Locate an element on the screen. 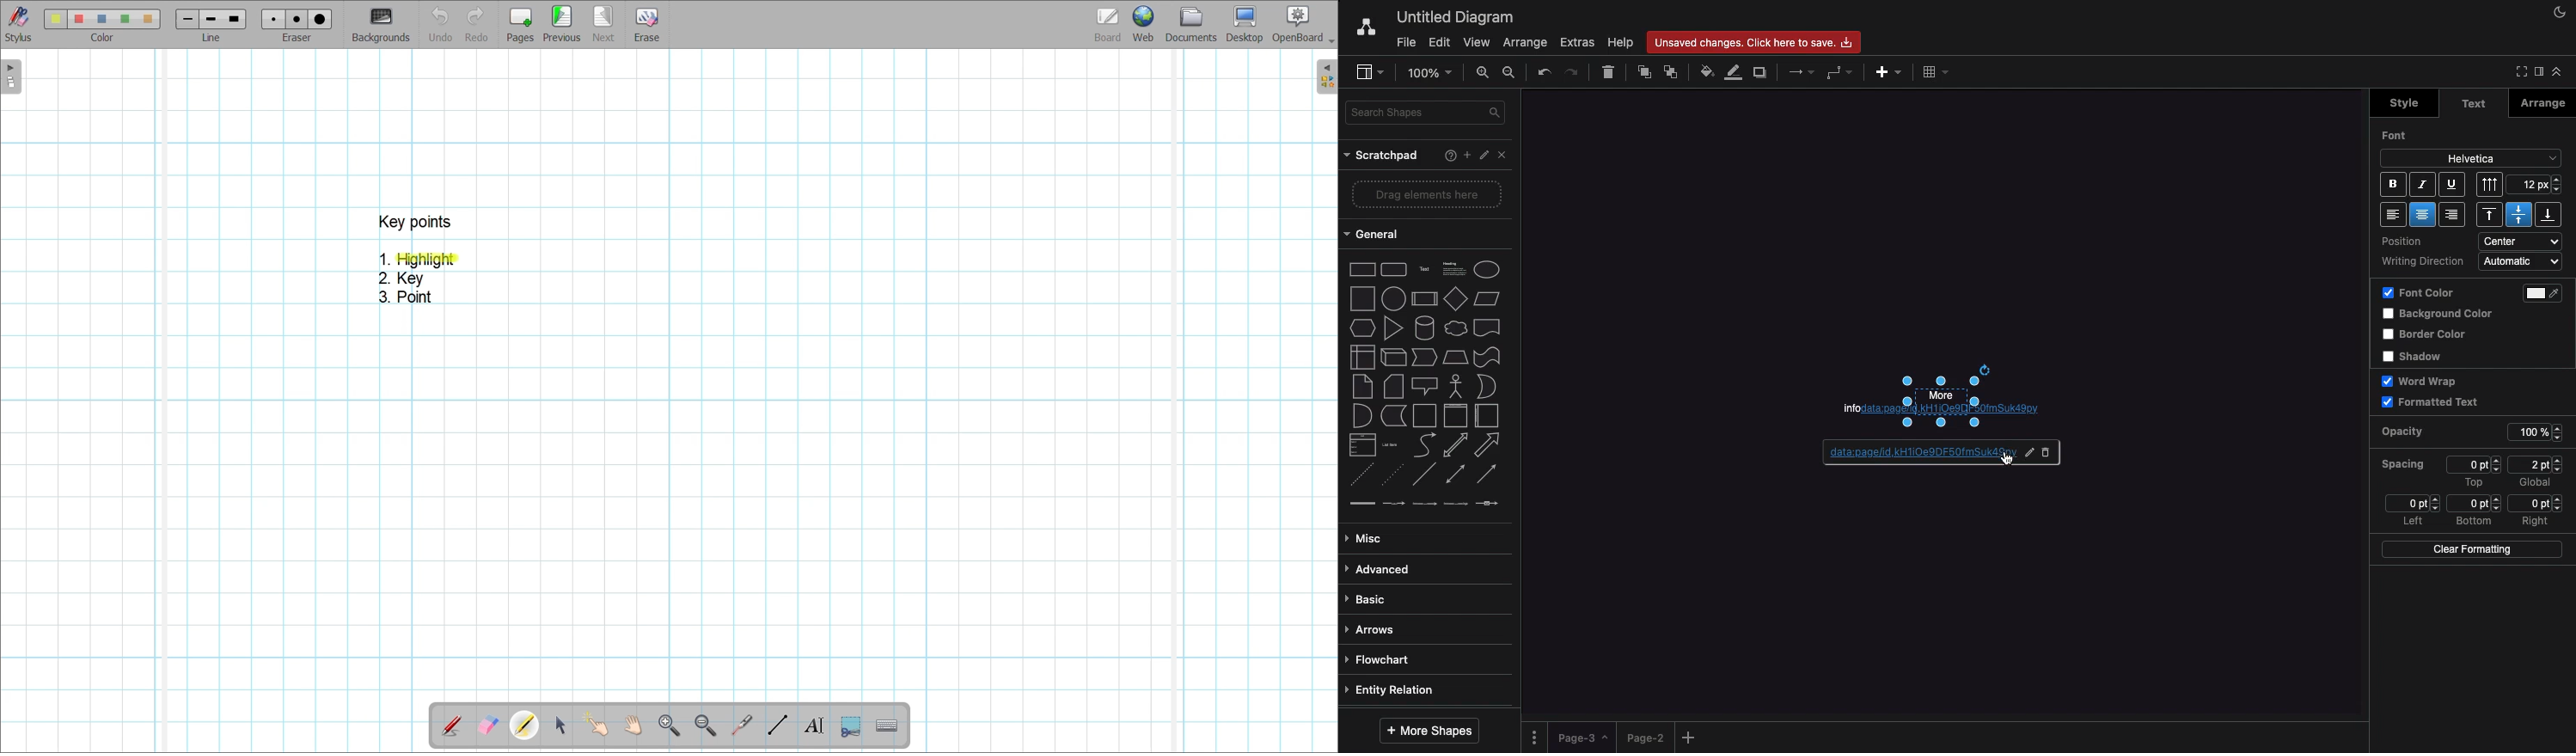  Bottom is located at coordinates (2474, 522).